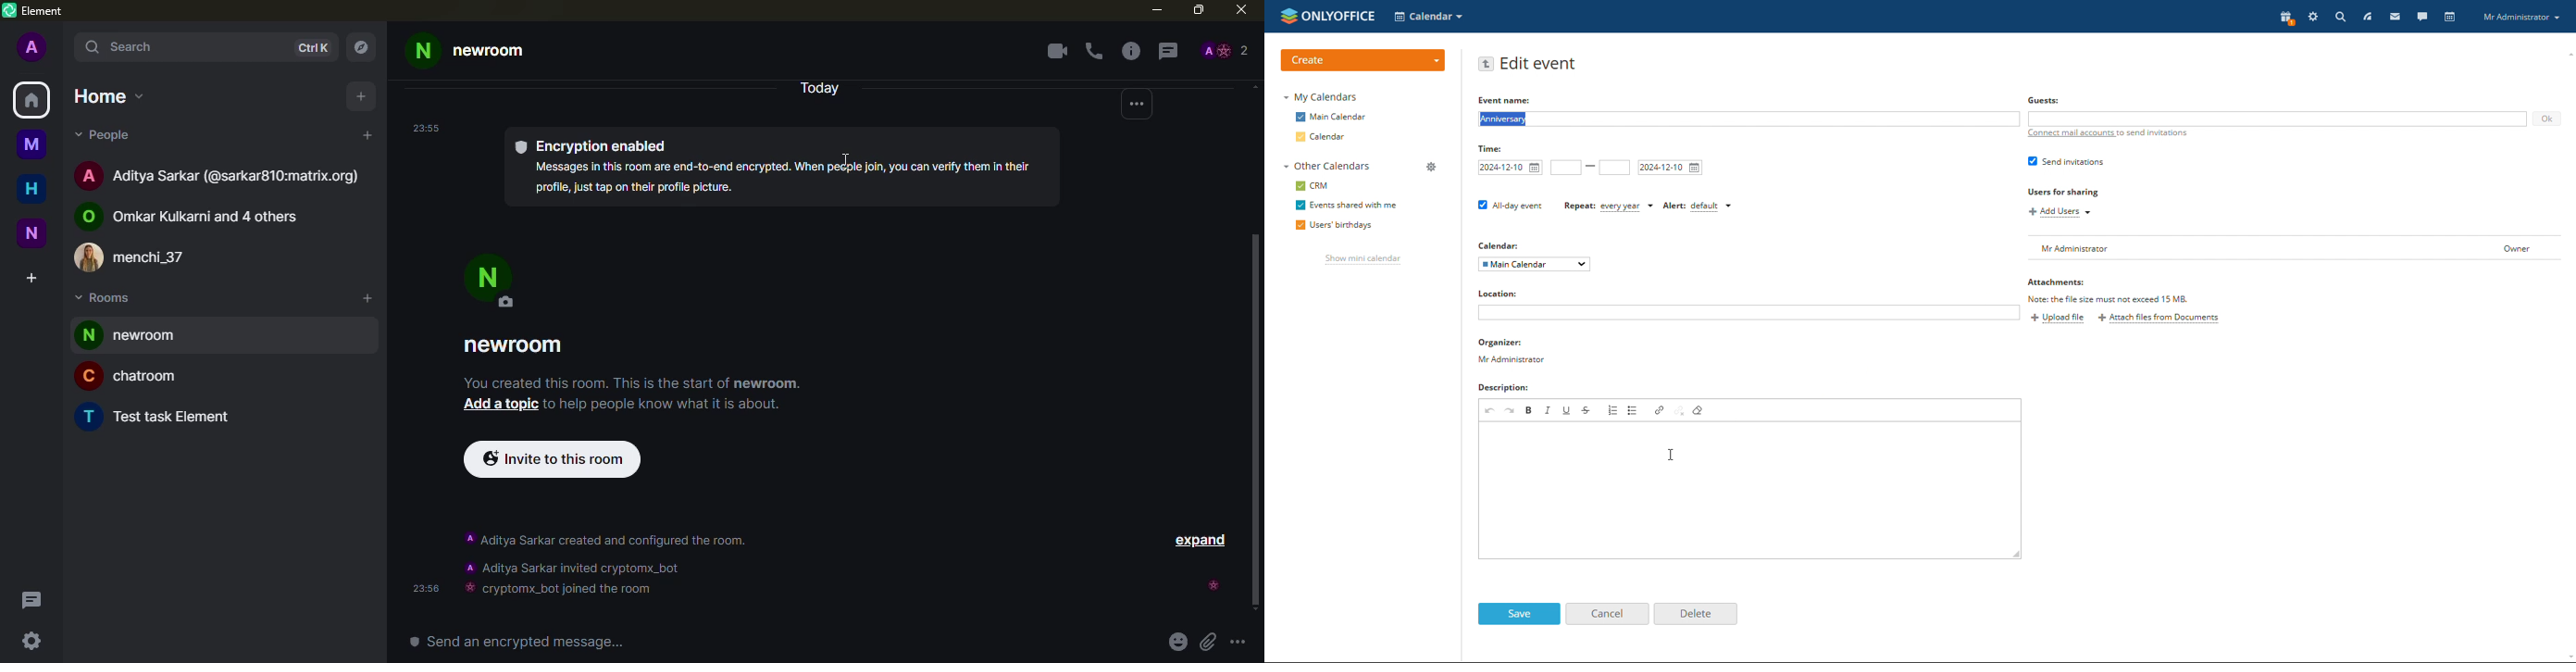 The image size is (2576, 672). What do you see at coordinates (2314, 16) in the screenshot?
I see `settings` at bounding box center [2314, 16].